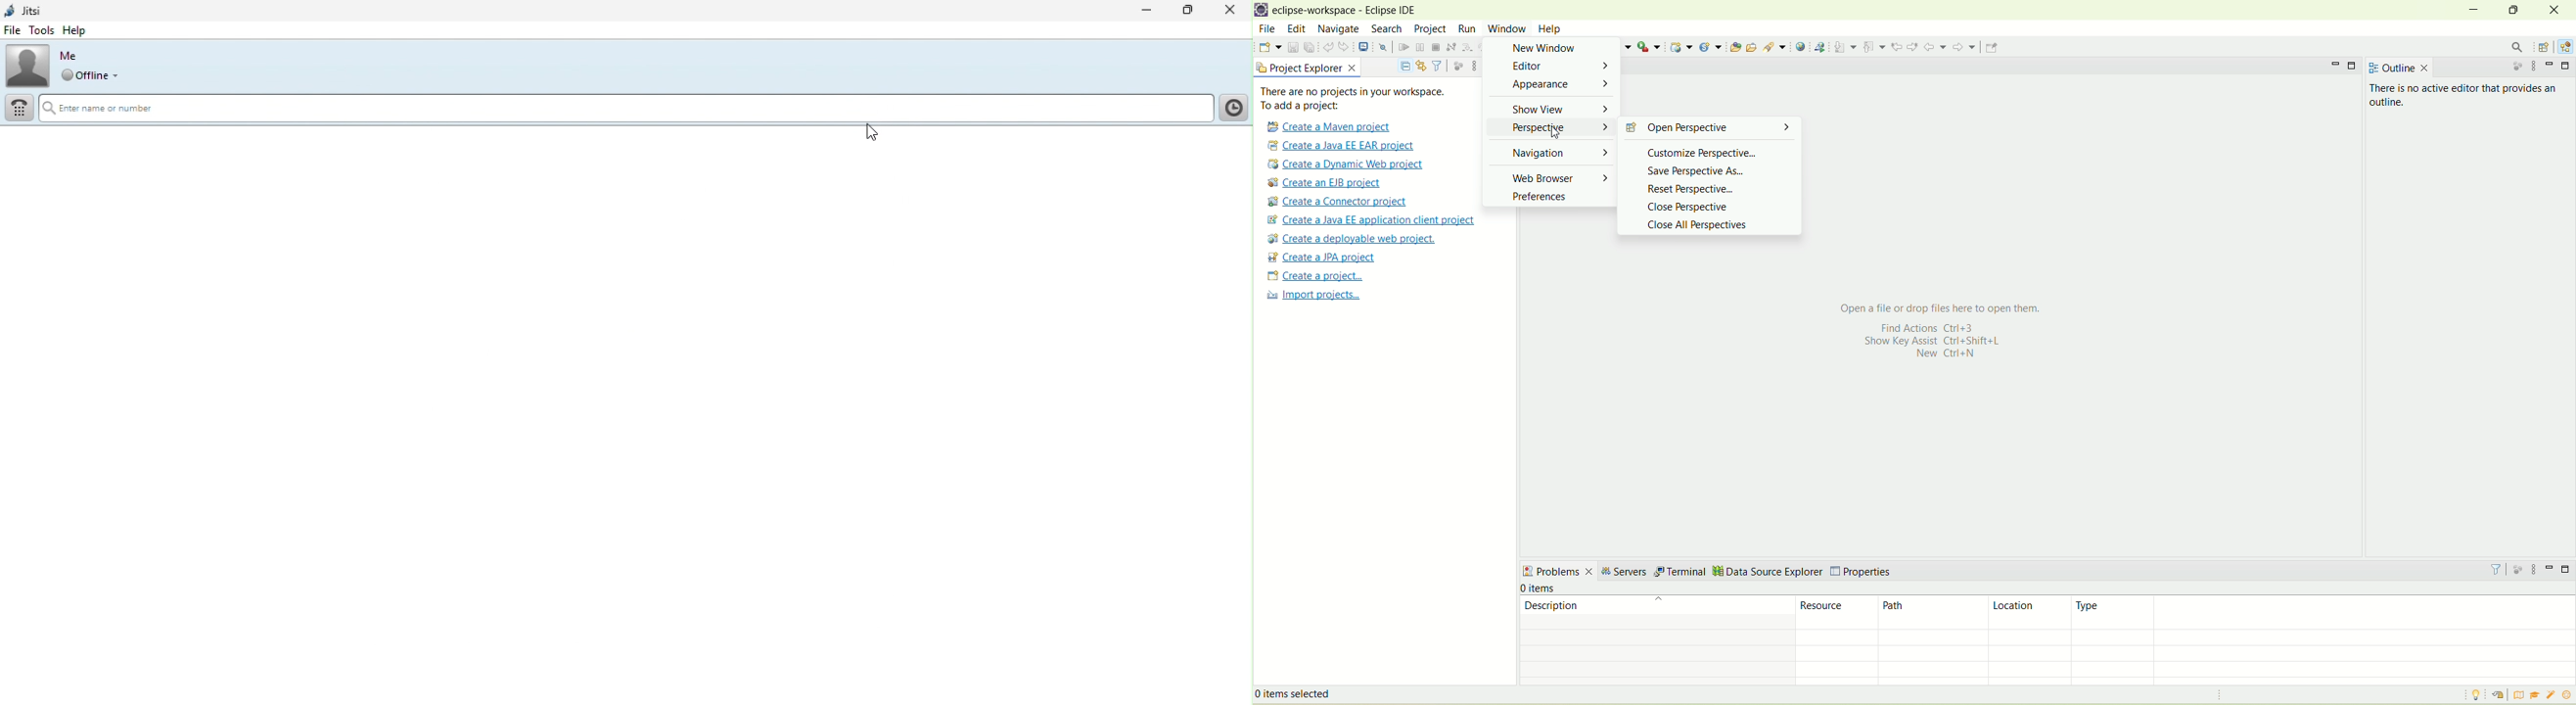  What do you see at coordinates (1895, 46) in the screenshot?
I see `previous edit location` at bounding box center [1895, 46].